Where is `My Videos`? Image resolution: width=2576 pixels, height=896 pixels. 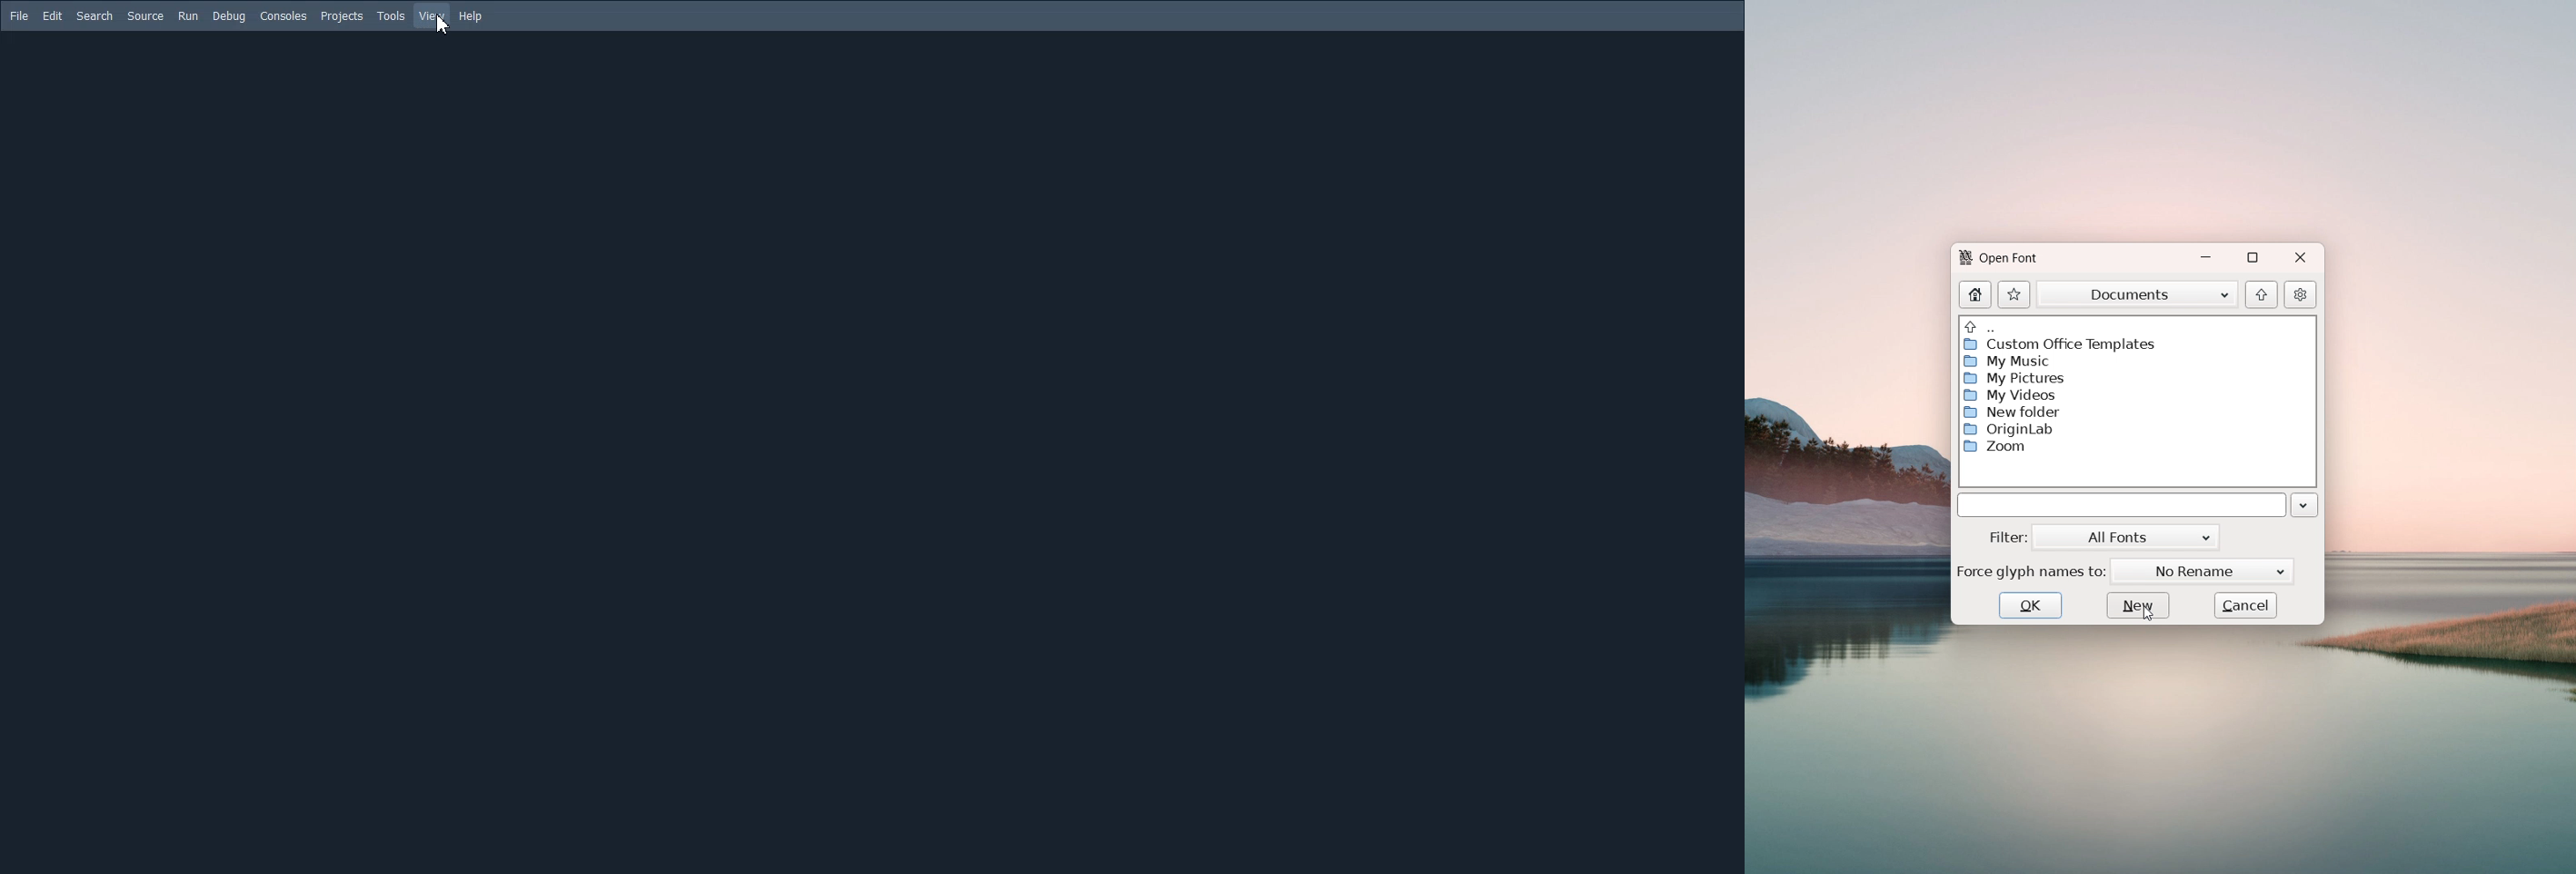 My Videos is located at coordinates (2011, 395).